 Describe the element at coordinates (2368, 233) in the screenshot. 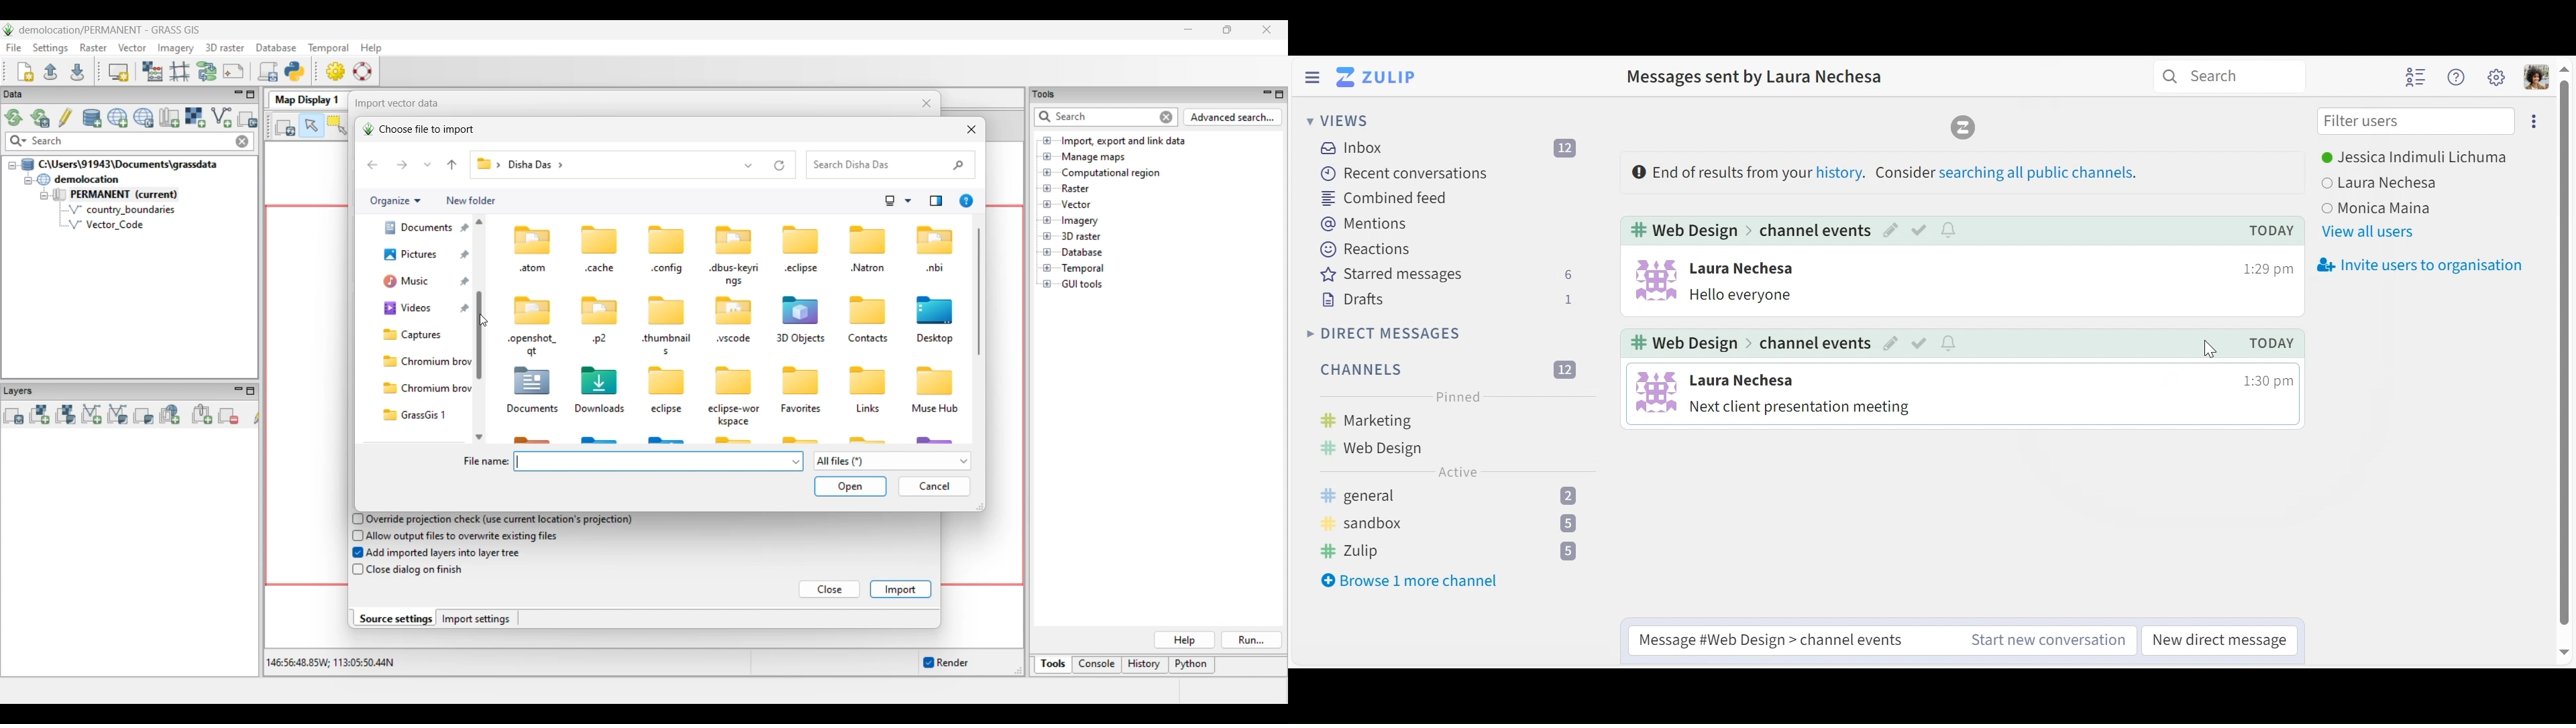

I see `View all users` at that location.